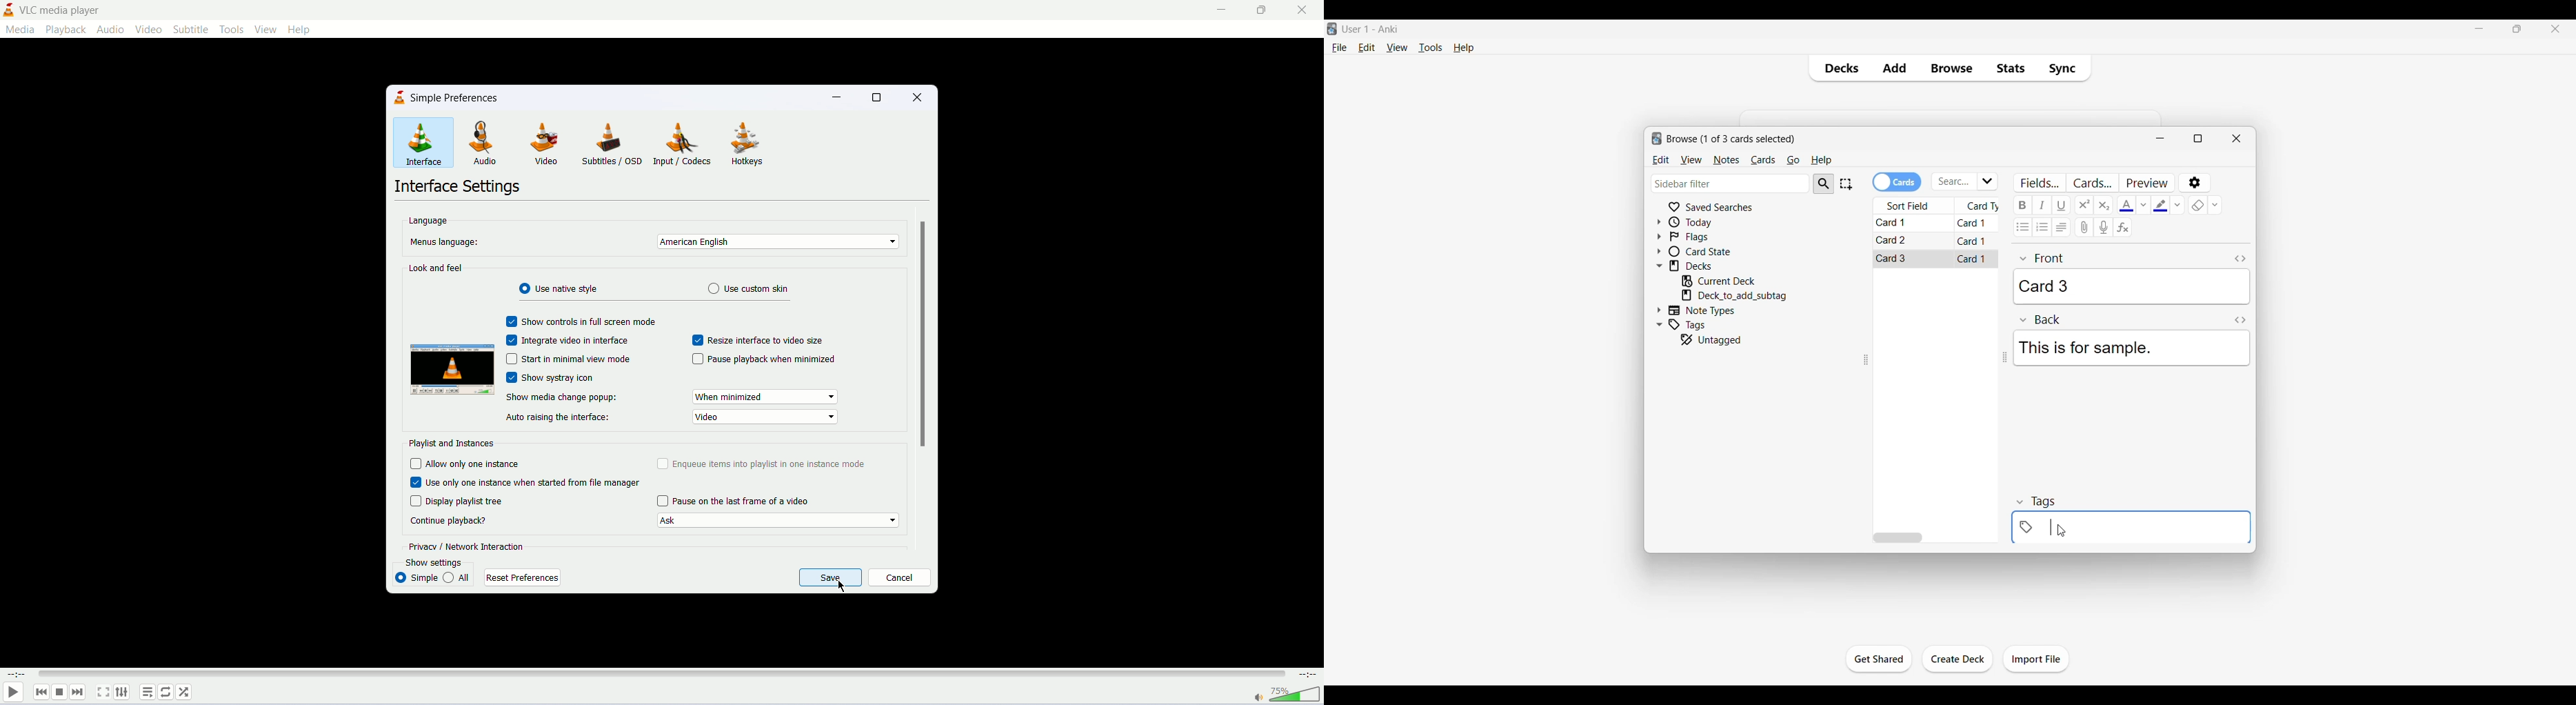 The width and height of the screenshot is (2576, 728). What do you see at coordinates (1897, 224) in the screenshot?
I see `Card 1` at bounding box center [1897, 224].